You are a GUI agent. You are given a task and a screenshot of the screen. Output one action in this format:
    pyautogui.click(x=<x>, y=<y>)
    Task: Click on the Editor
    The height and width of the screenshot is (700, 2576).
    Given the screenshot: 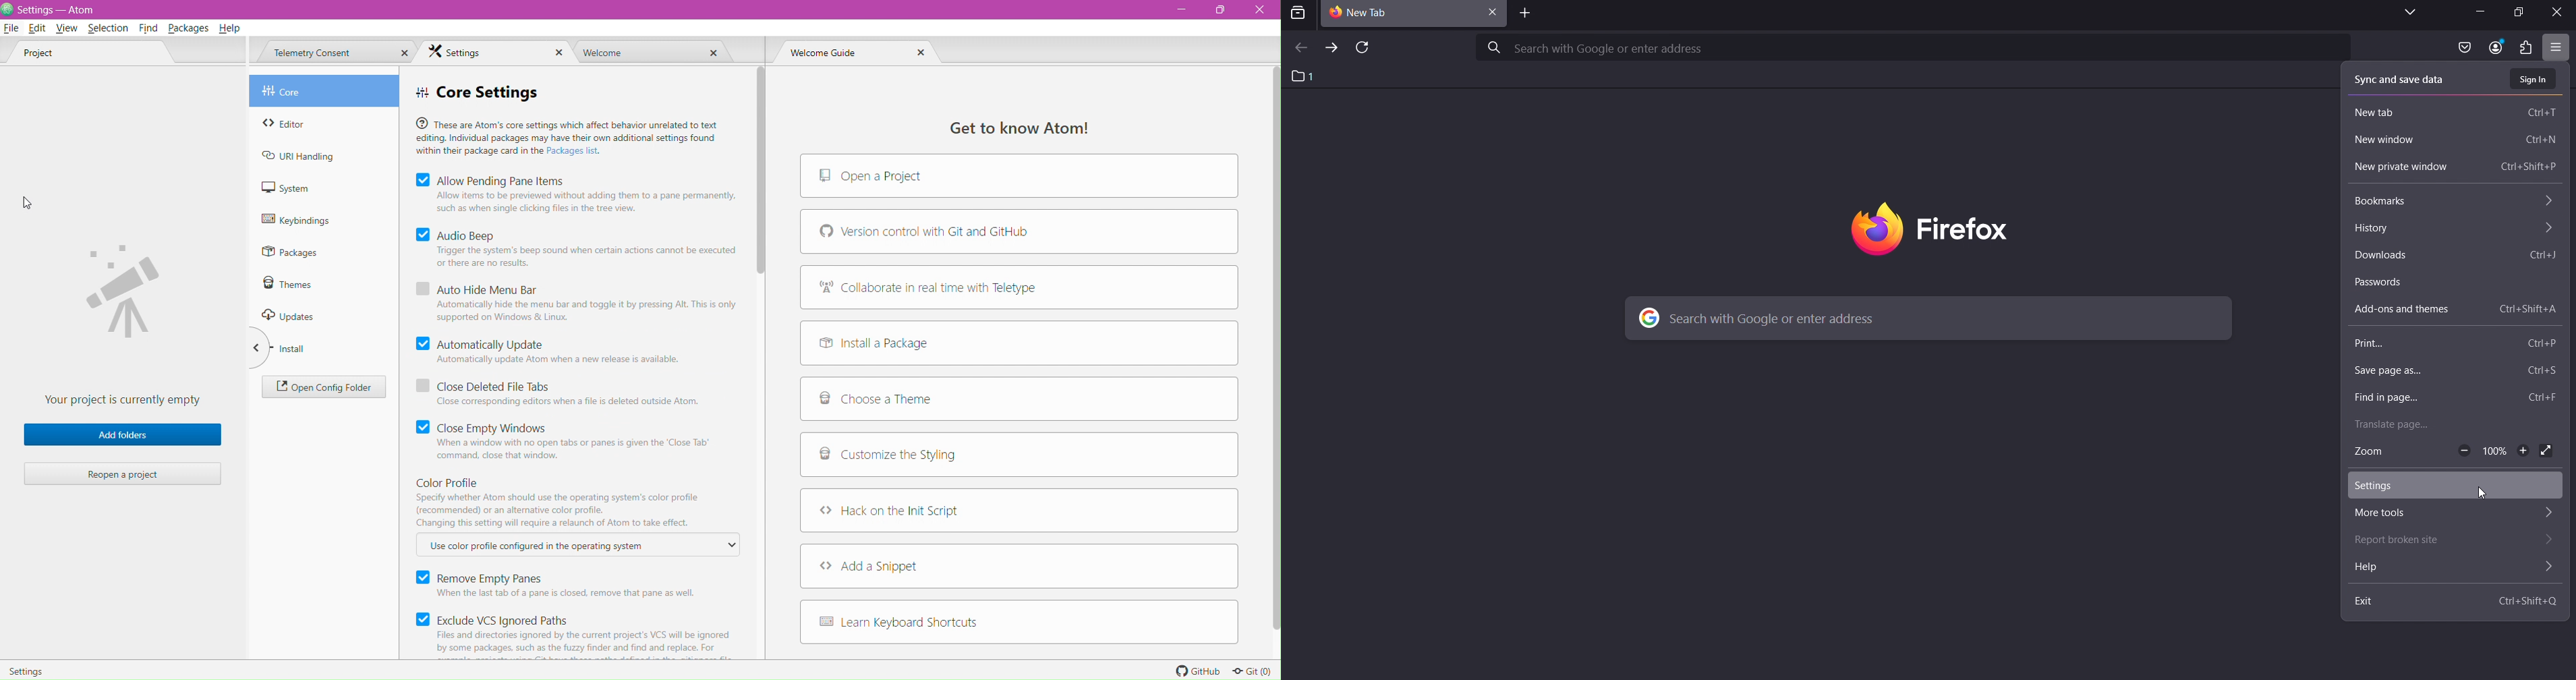 What is the action you would take?
    pyautogui.click(x=311, y=122)
    